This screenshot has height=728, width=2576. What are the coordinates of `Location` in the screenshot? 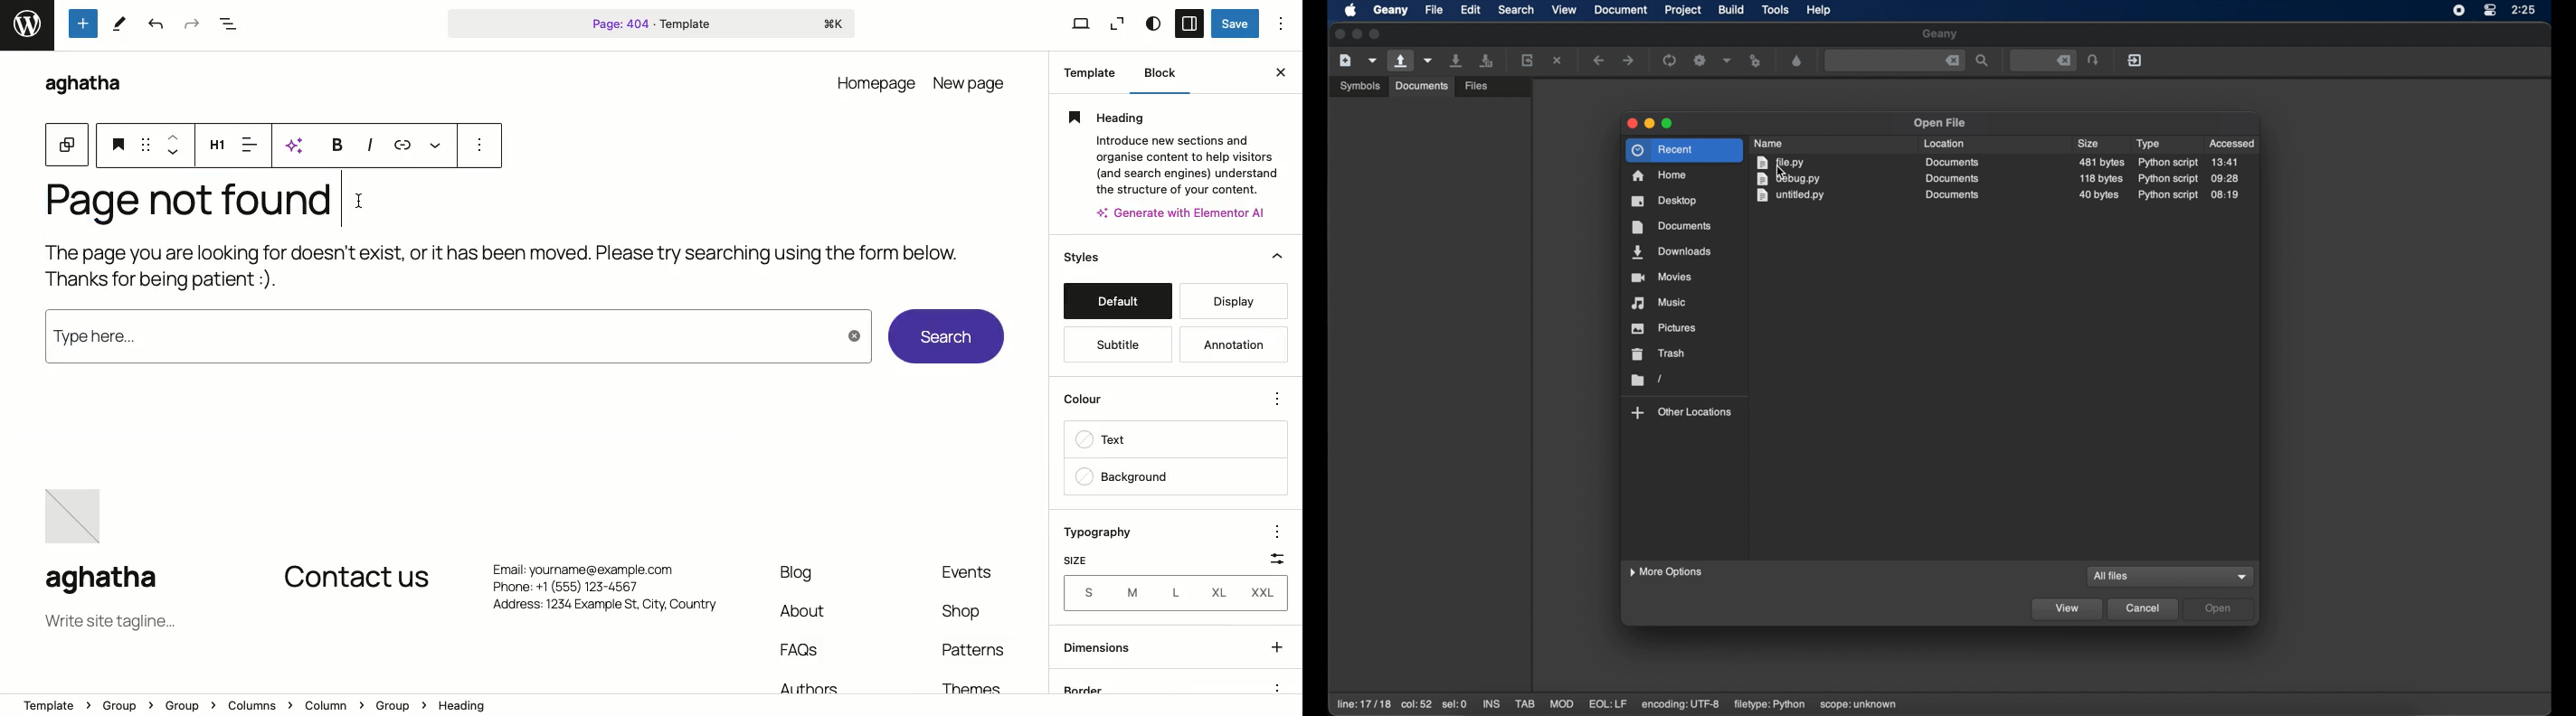 It's located at (652, 707).